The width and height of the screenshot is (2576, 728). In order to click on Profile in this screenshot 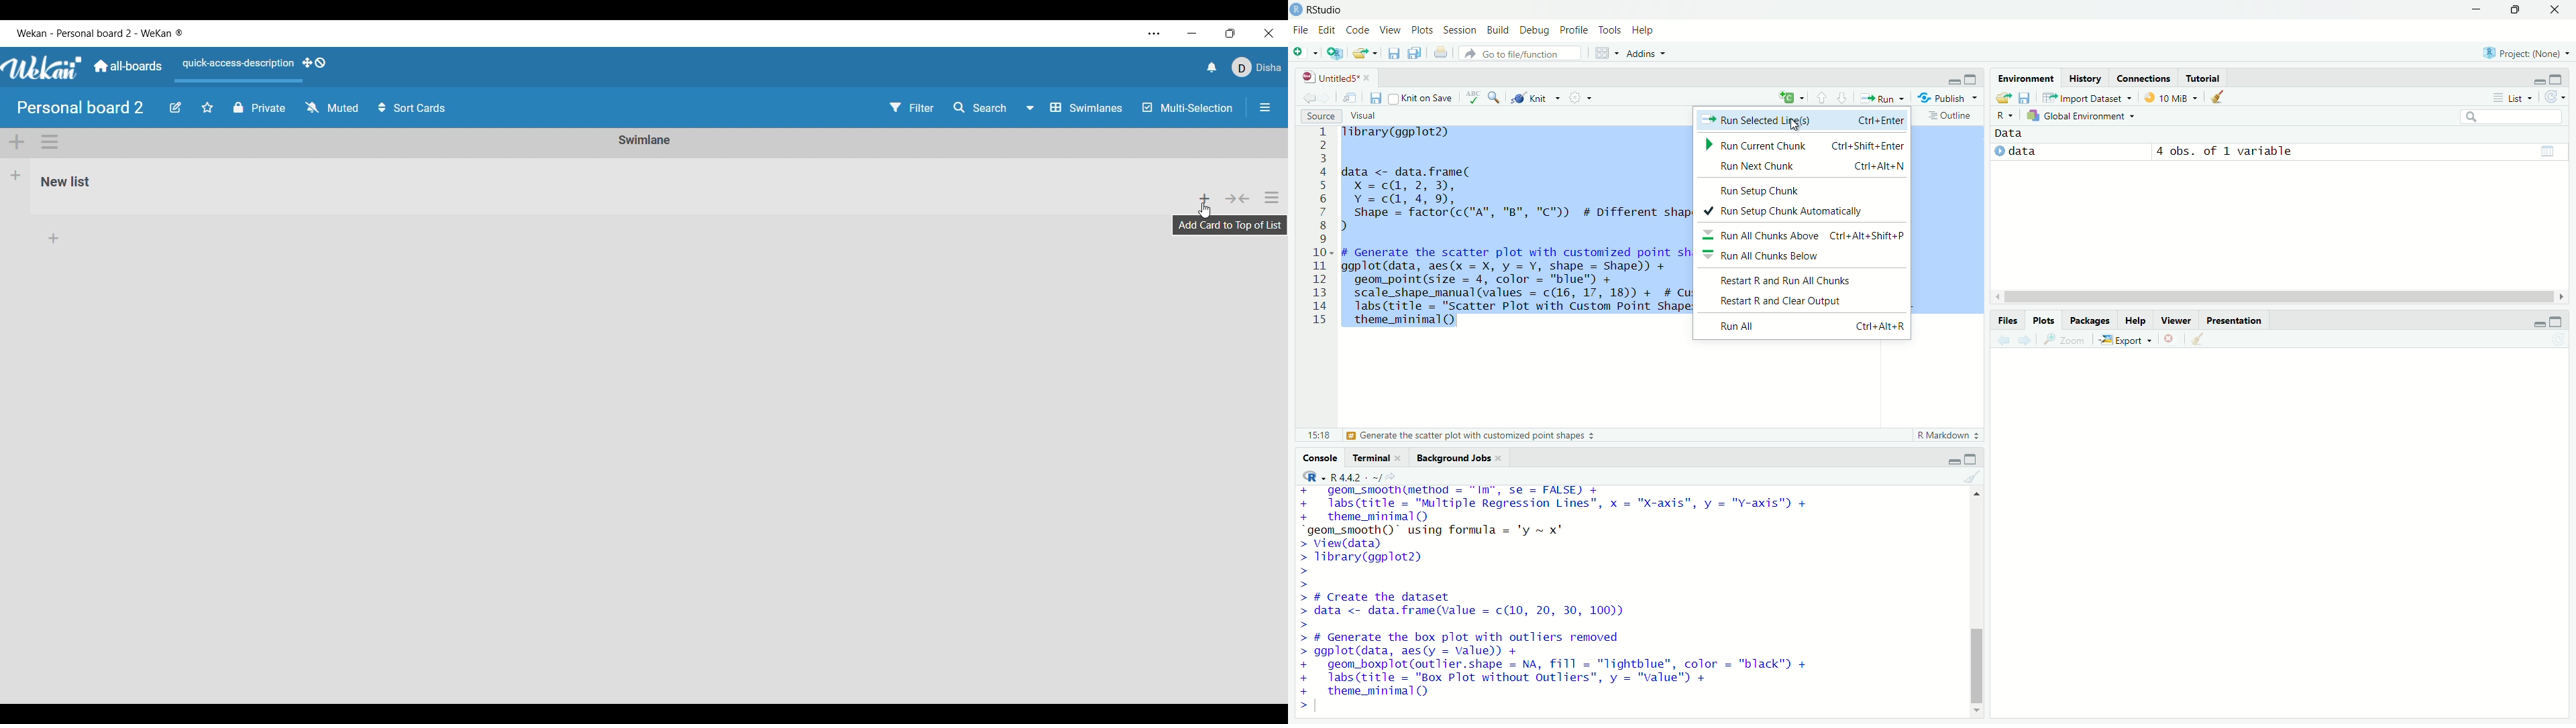, I will do `click(1573, 29)`.